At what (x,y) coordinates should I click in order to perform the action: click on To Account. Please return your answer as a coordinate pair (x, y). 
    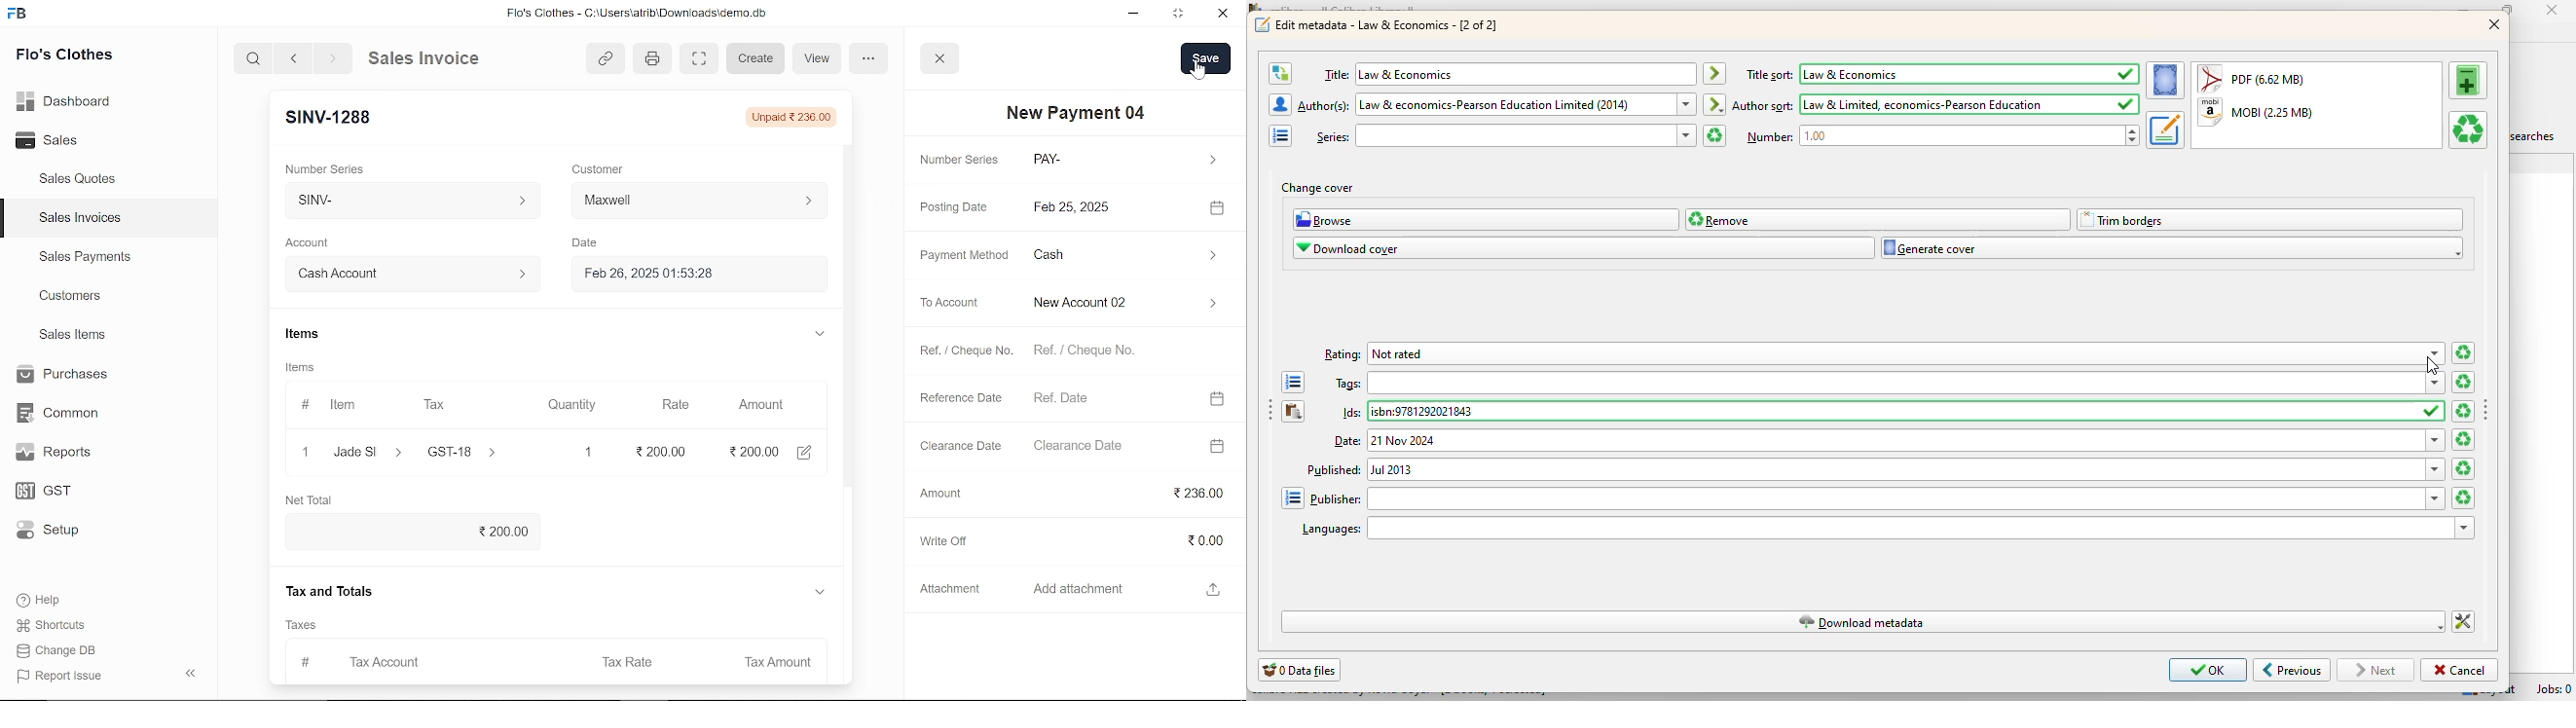
    Looking at the image, I should click on (953, 303).